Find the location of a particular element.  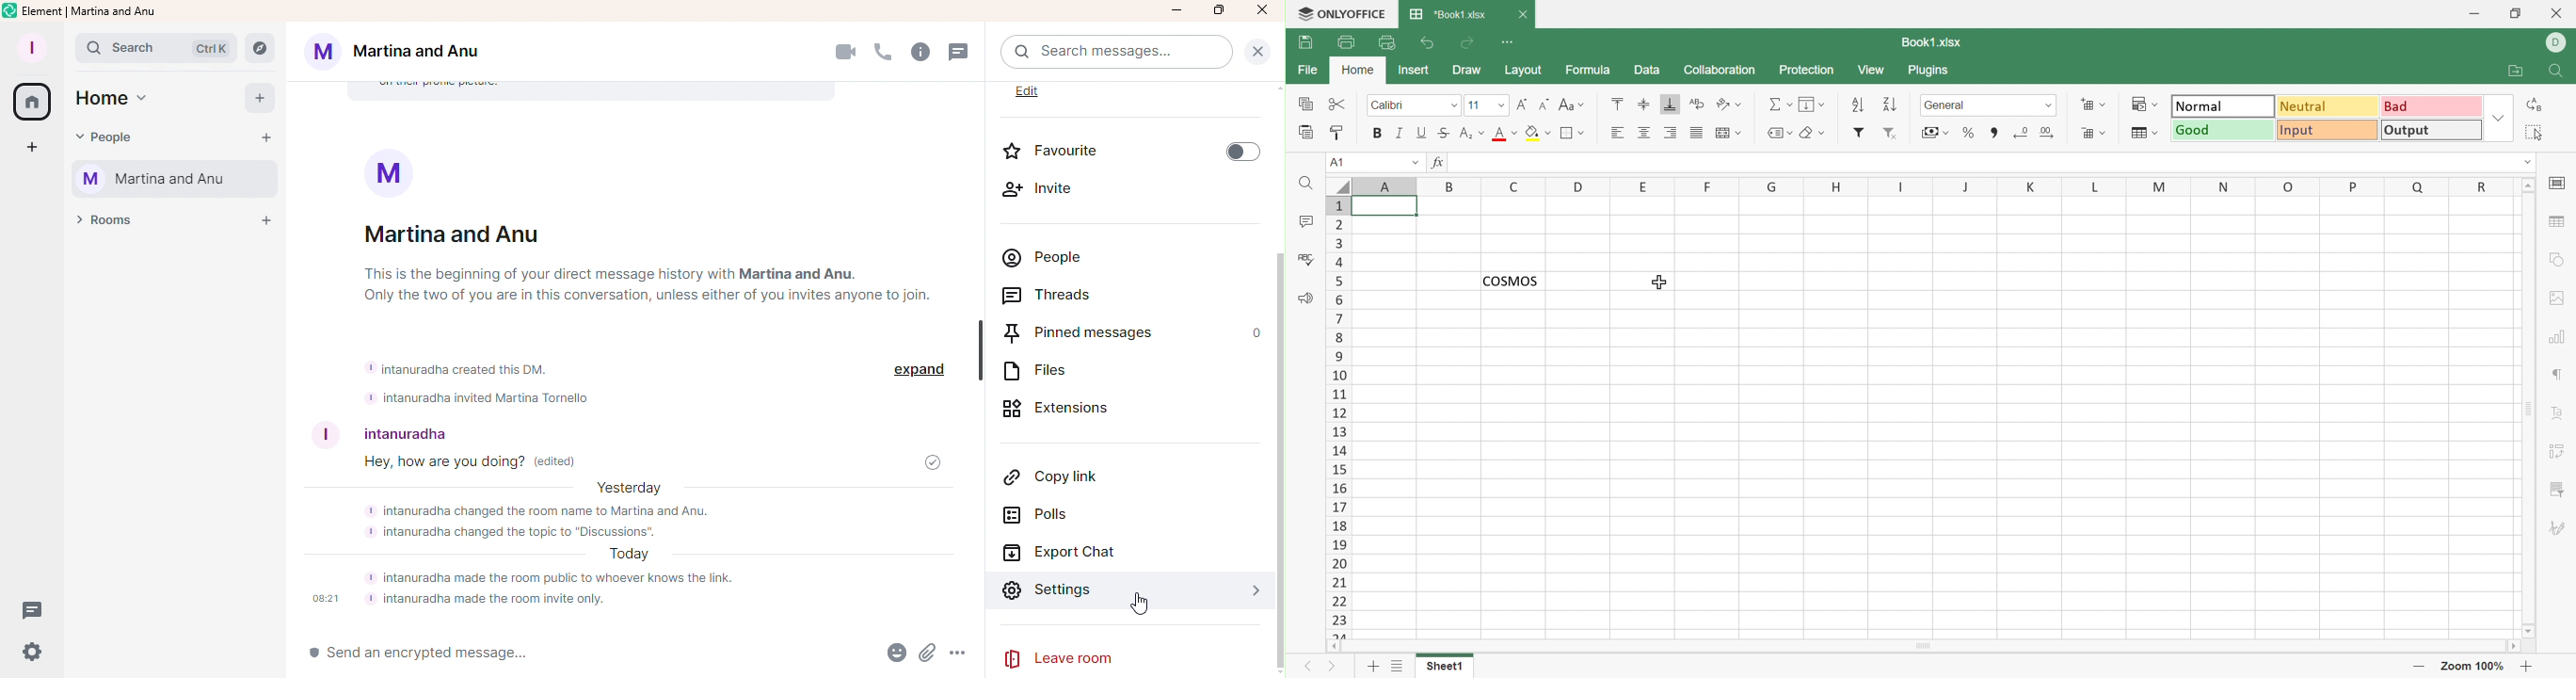

Italic is located at coordinates (1399, 133).